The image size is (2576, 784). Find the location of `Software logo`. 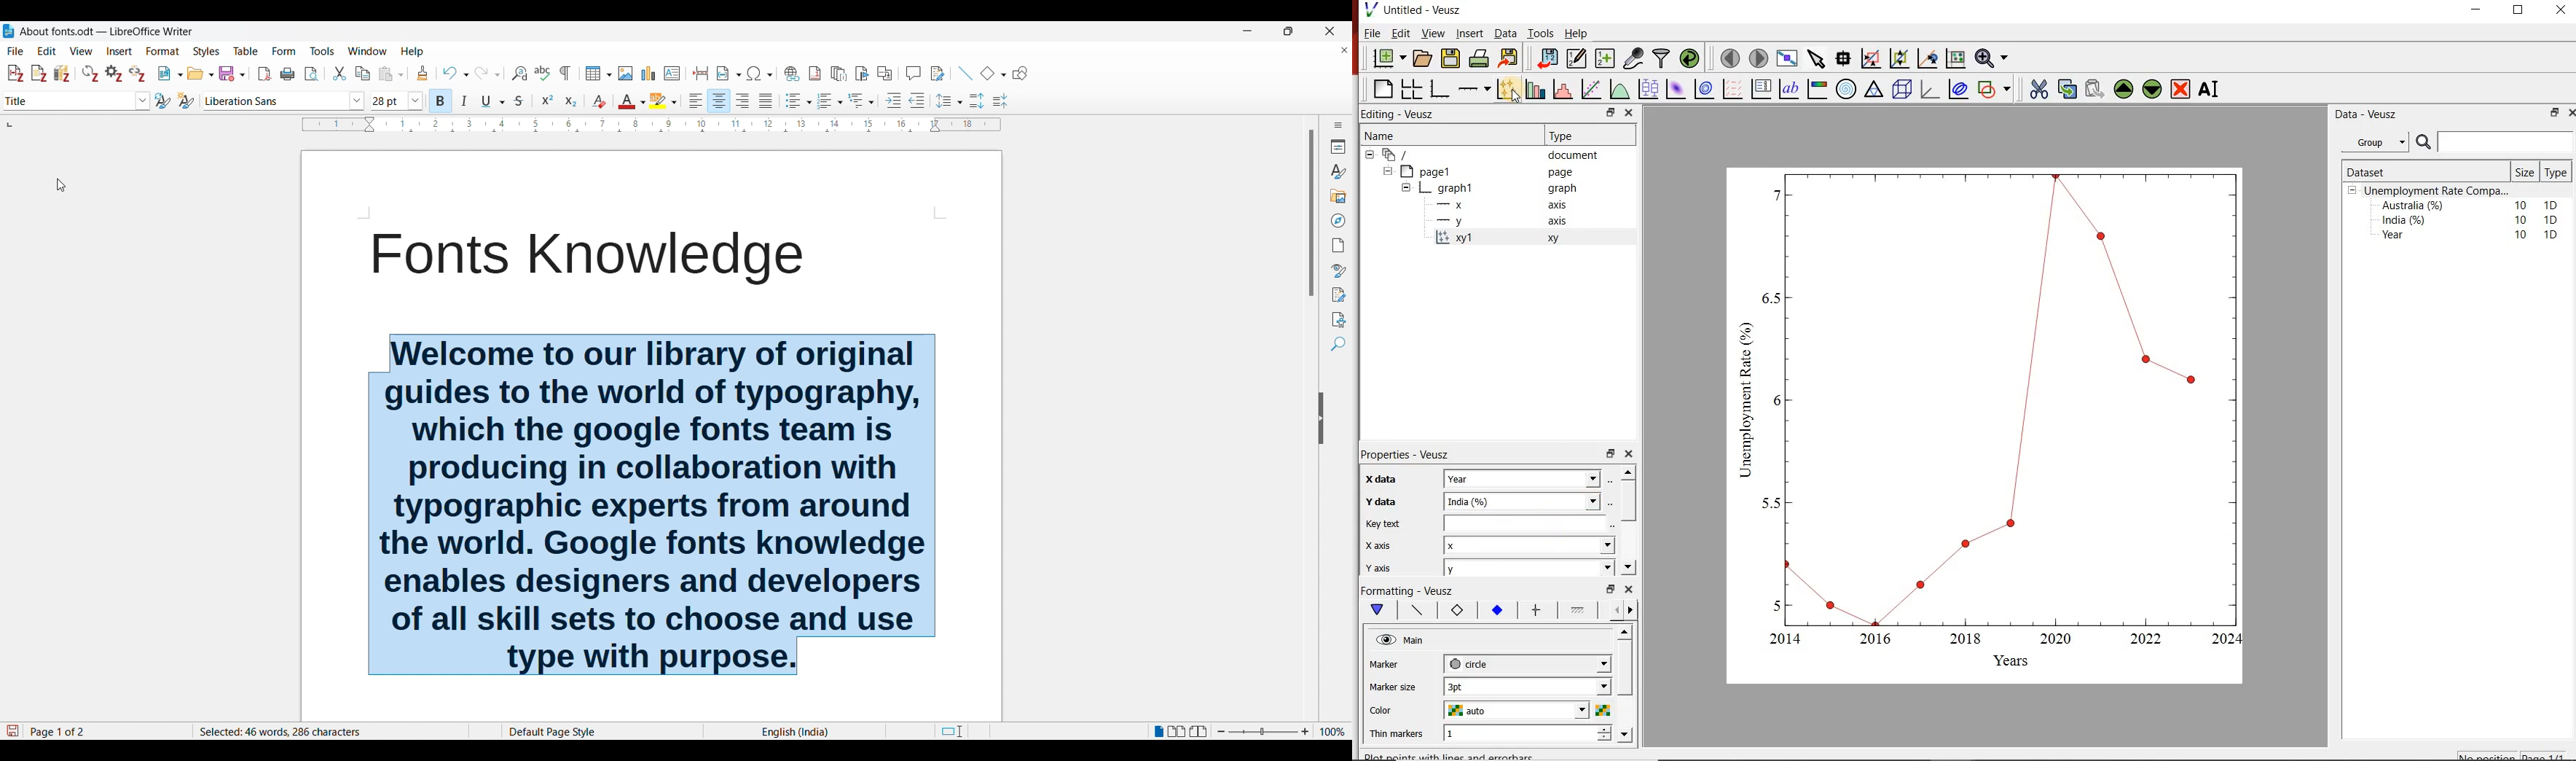

Software logo is located at coordinates (8, 31).